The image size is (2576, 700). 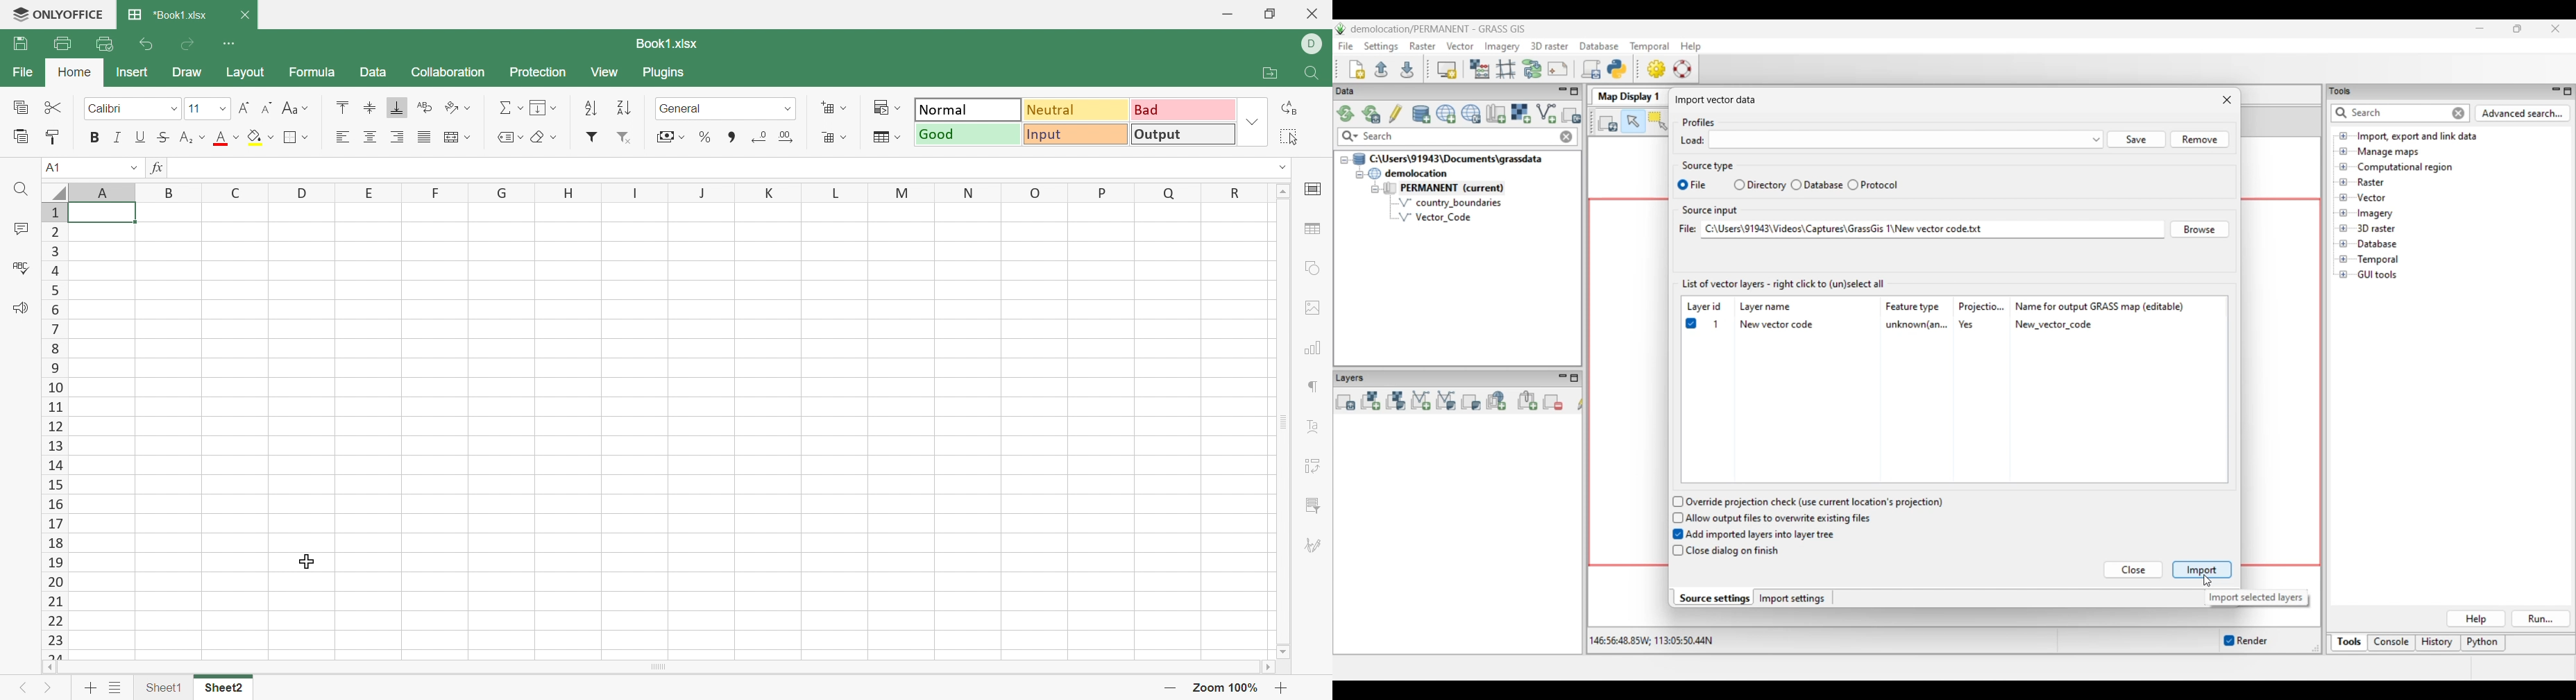 I want to click on 4, so click(x=57, y=272).